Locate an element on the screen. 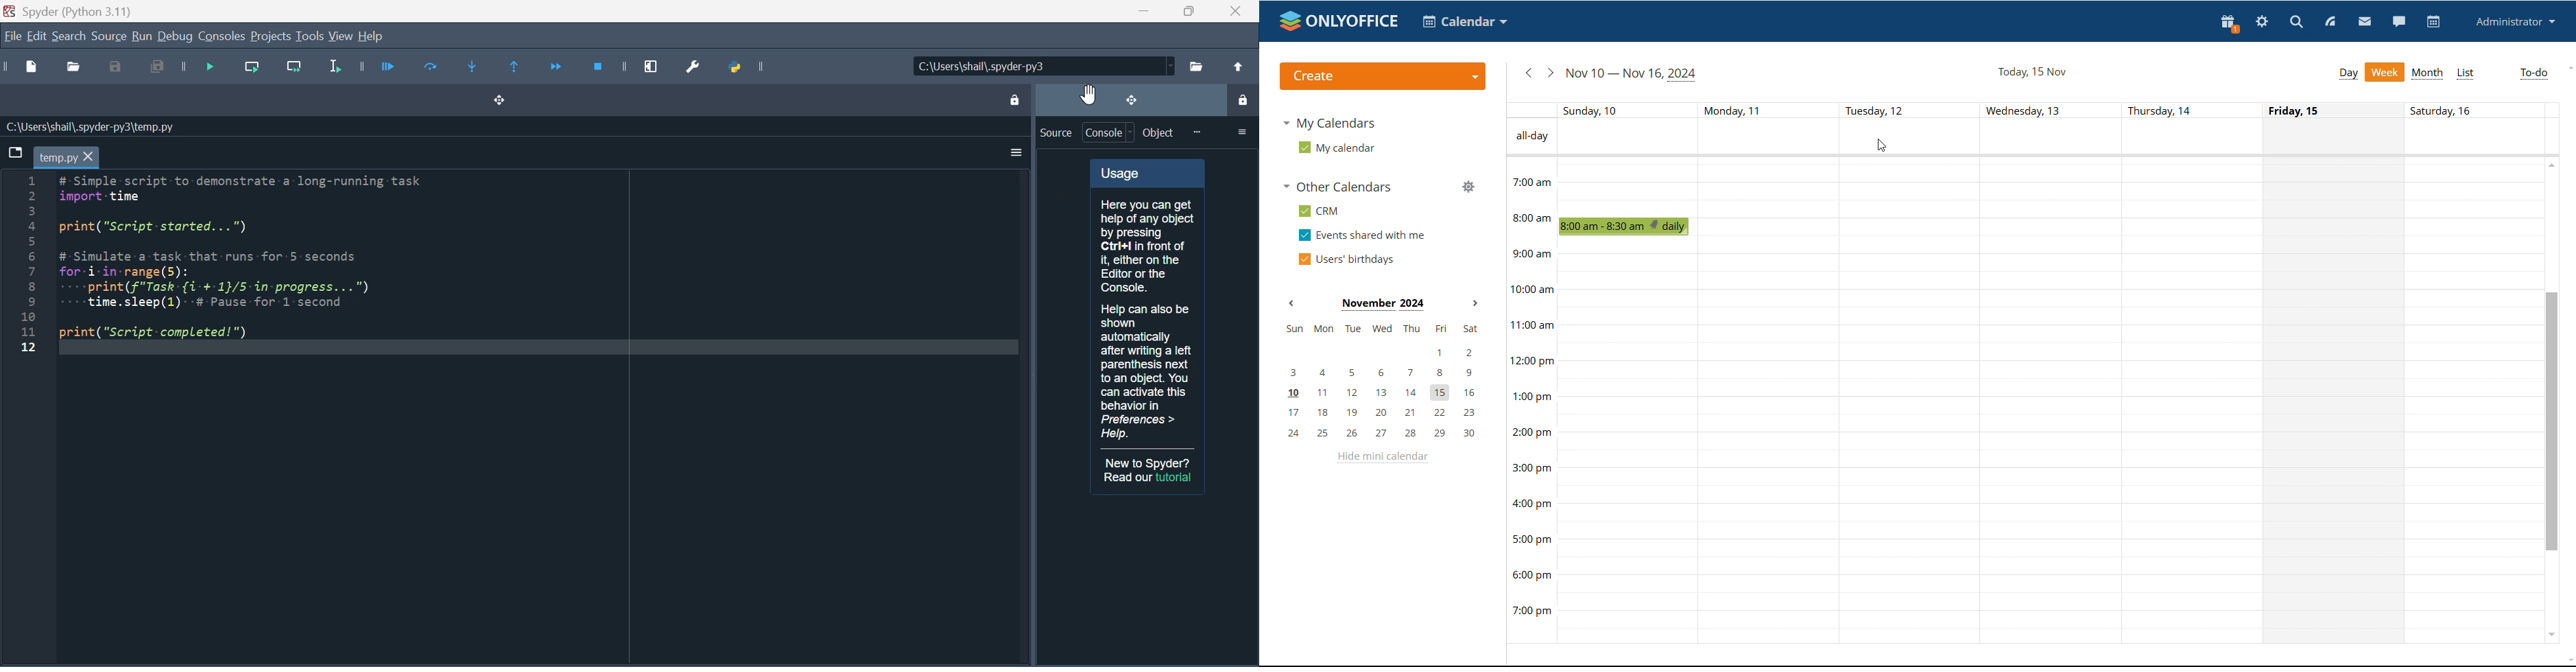 The image size is (2576, 672). New file is located at coordinates (34, 69).